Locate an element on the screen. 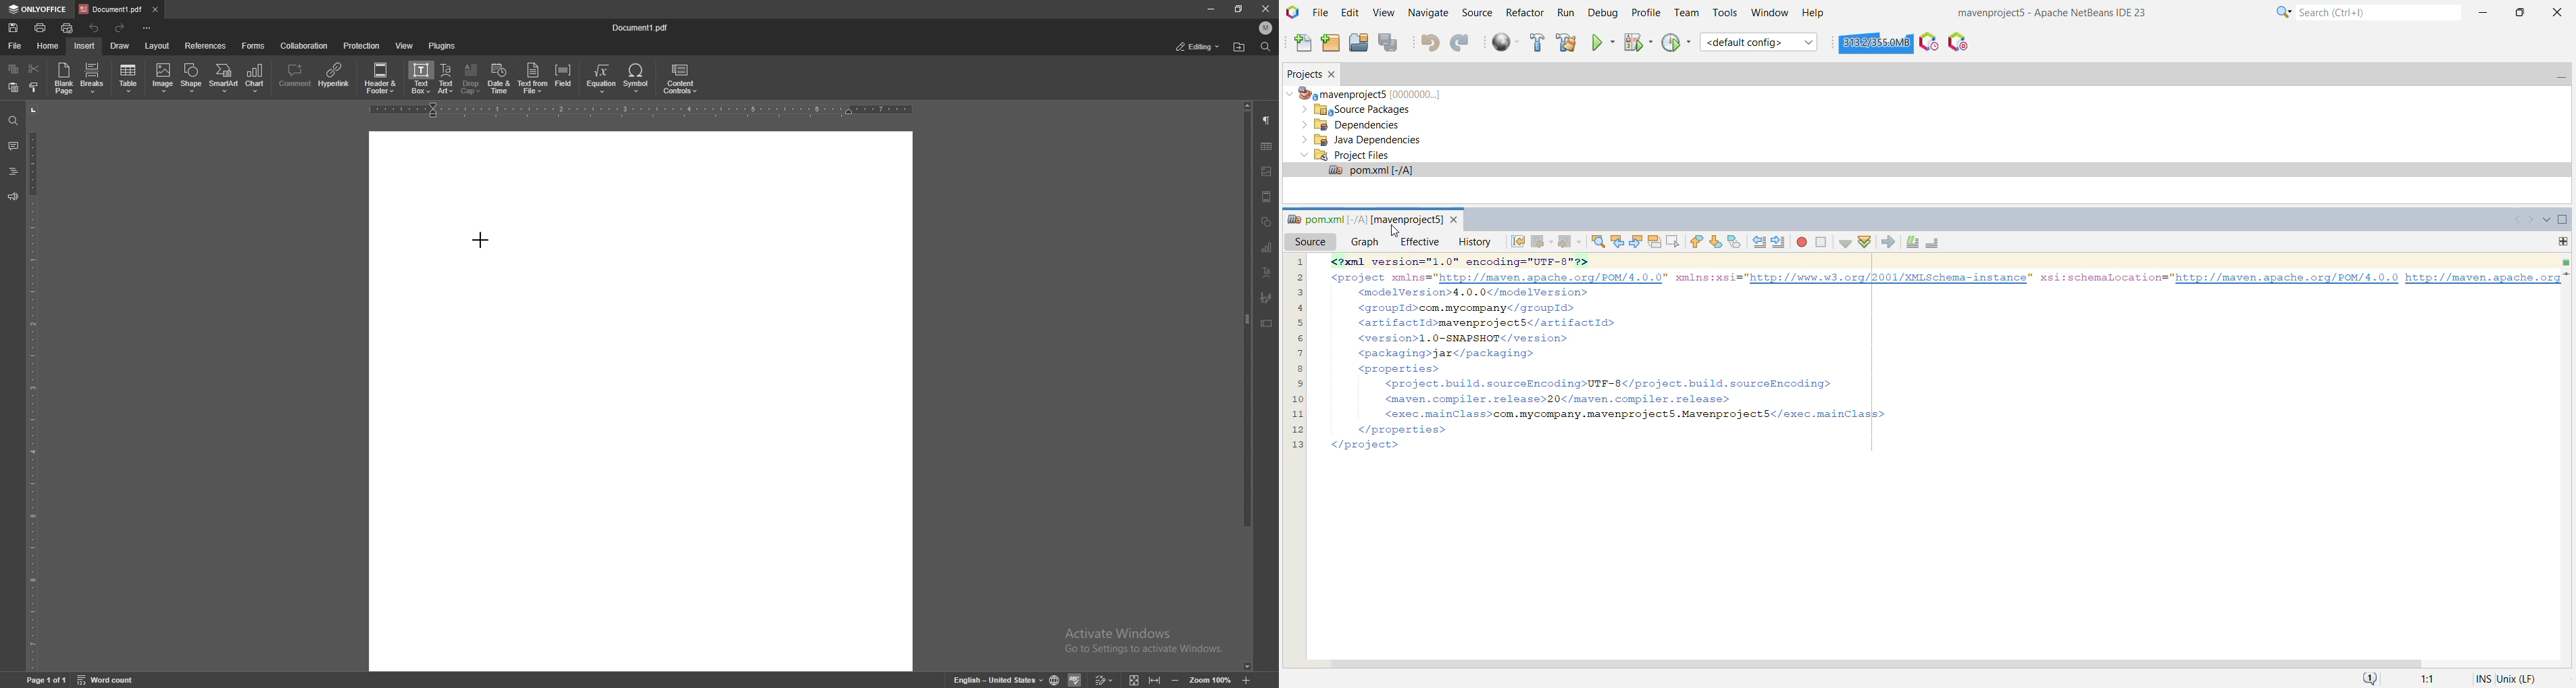  Refactor is located at coordinates (1524, 11).